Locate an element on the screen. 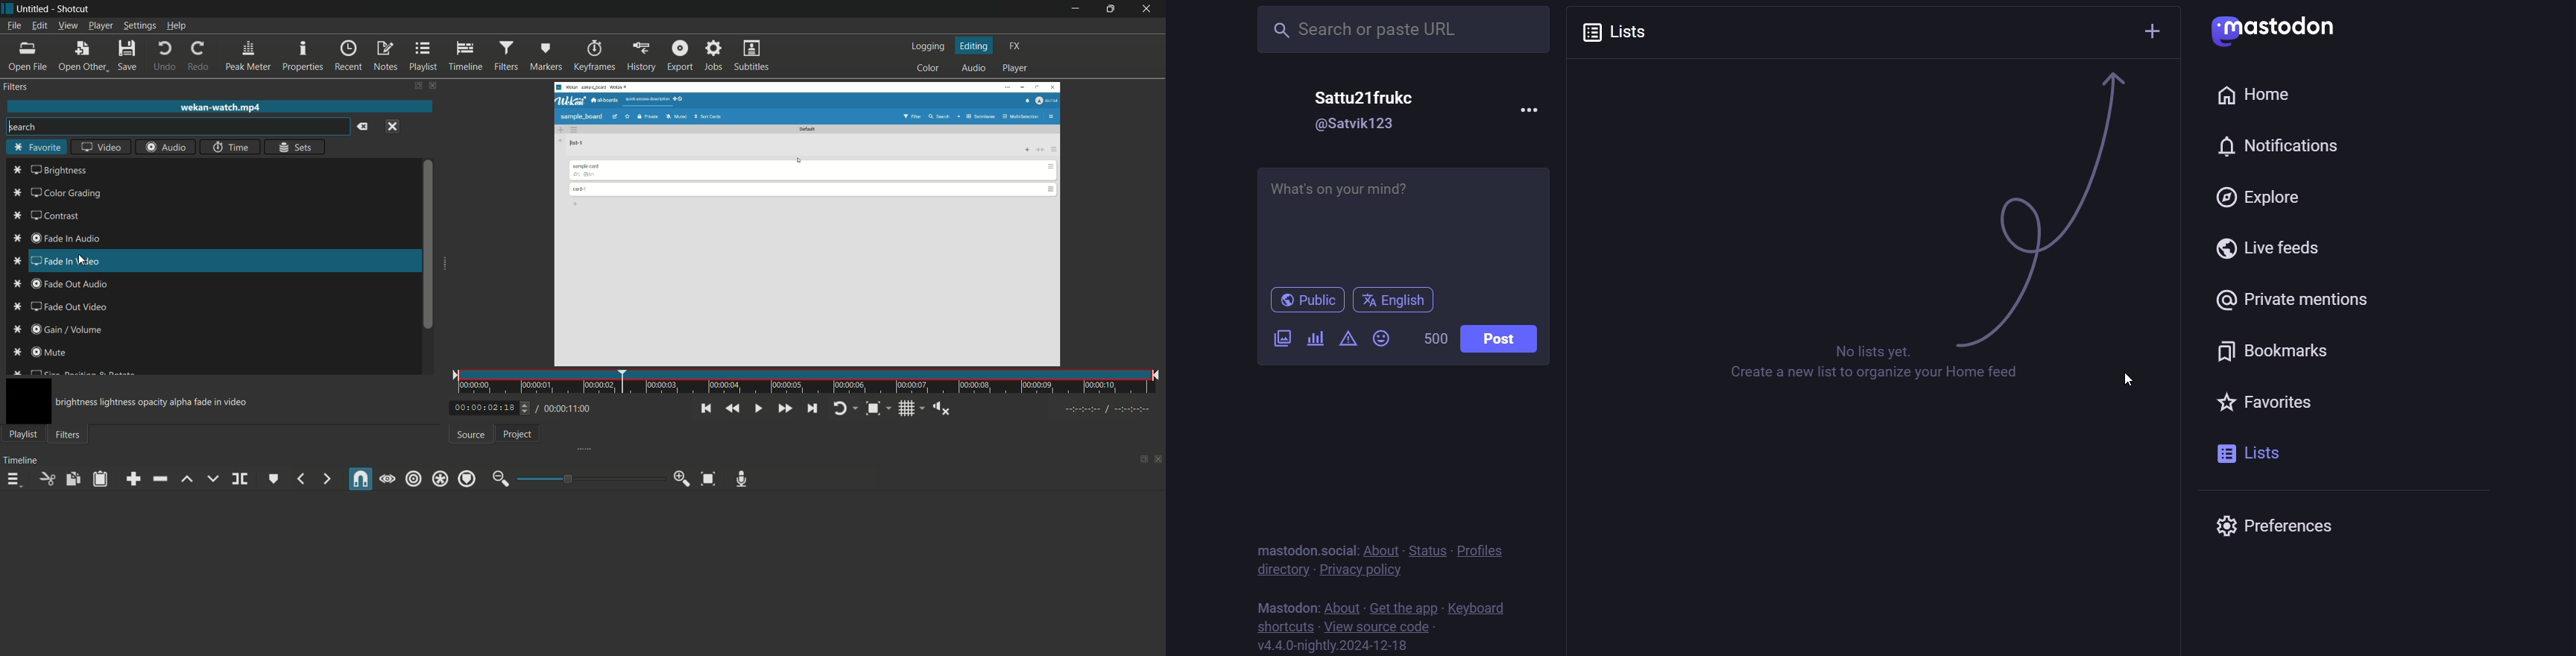 This screenshot has height=672, width=2576. properties is located at coordinates (303, 56).